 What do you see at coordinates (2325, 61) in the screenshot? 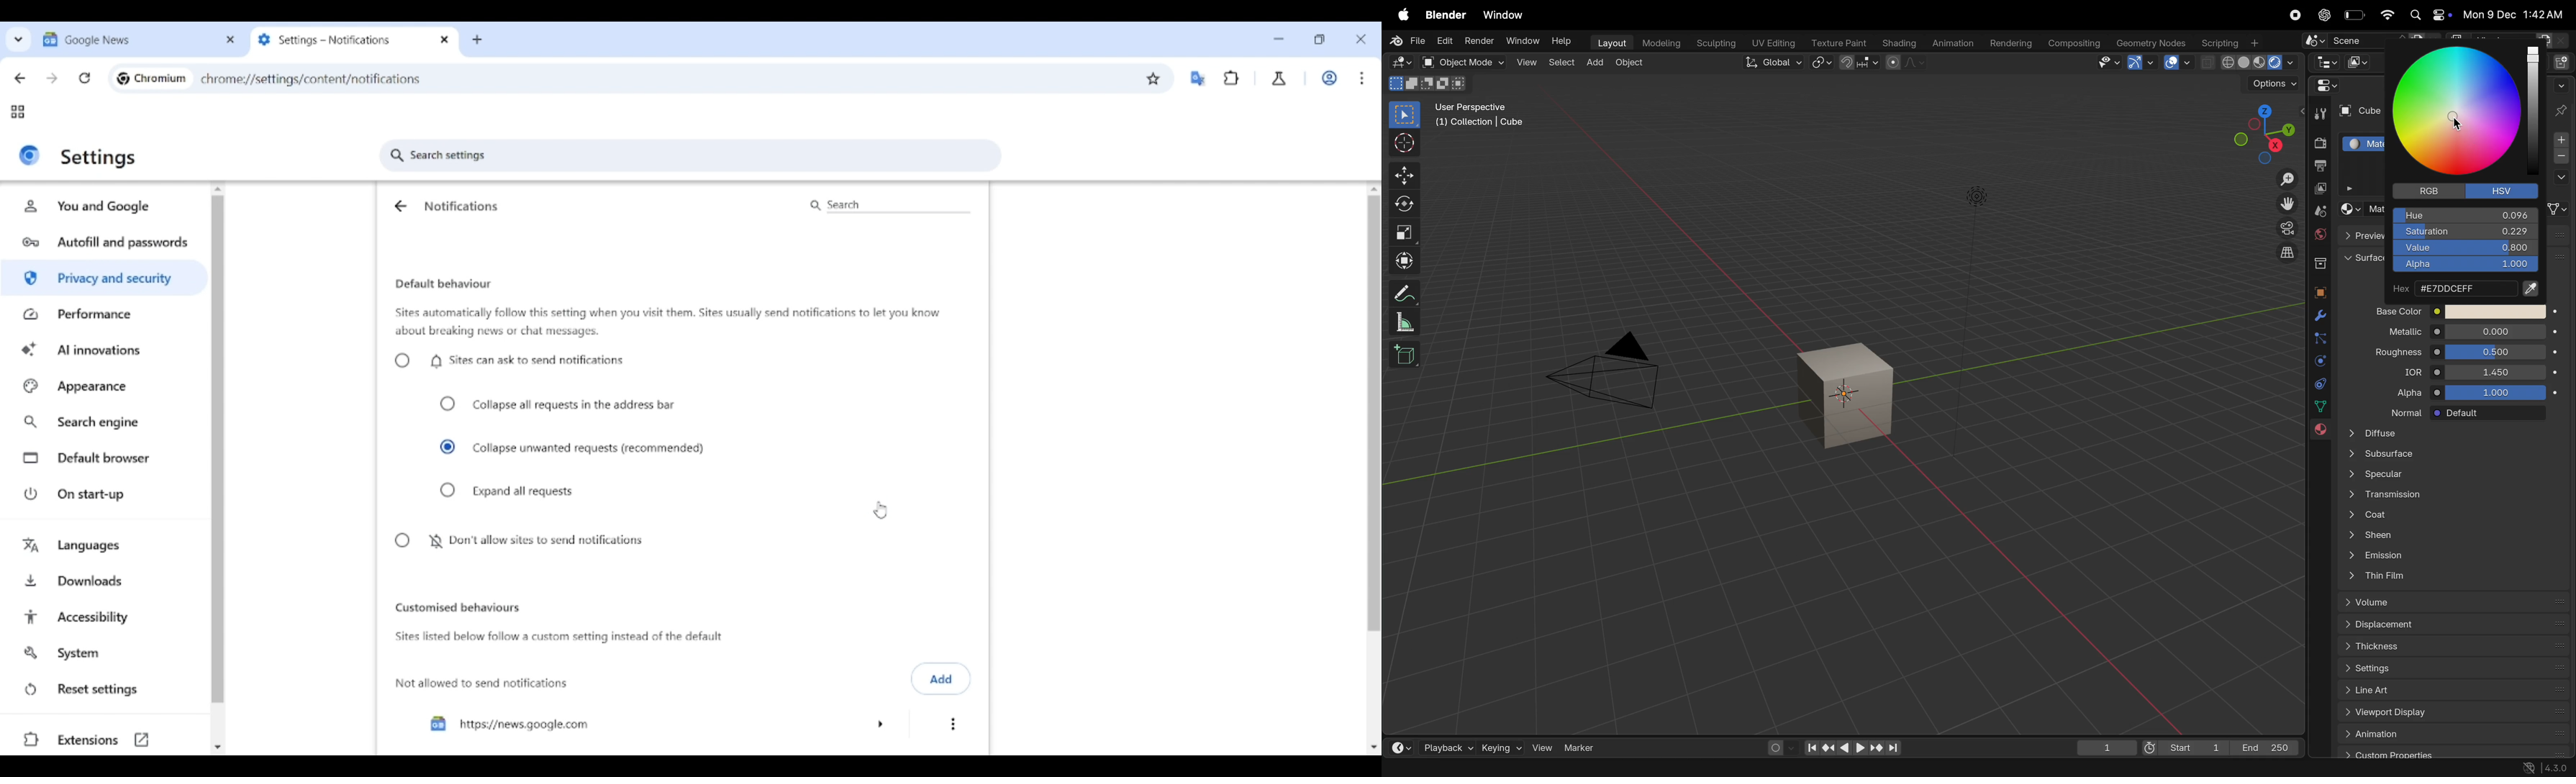
I see `editor type` at bounding box center [2325, 61].